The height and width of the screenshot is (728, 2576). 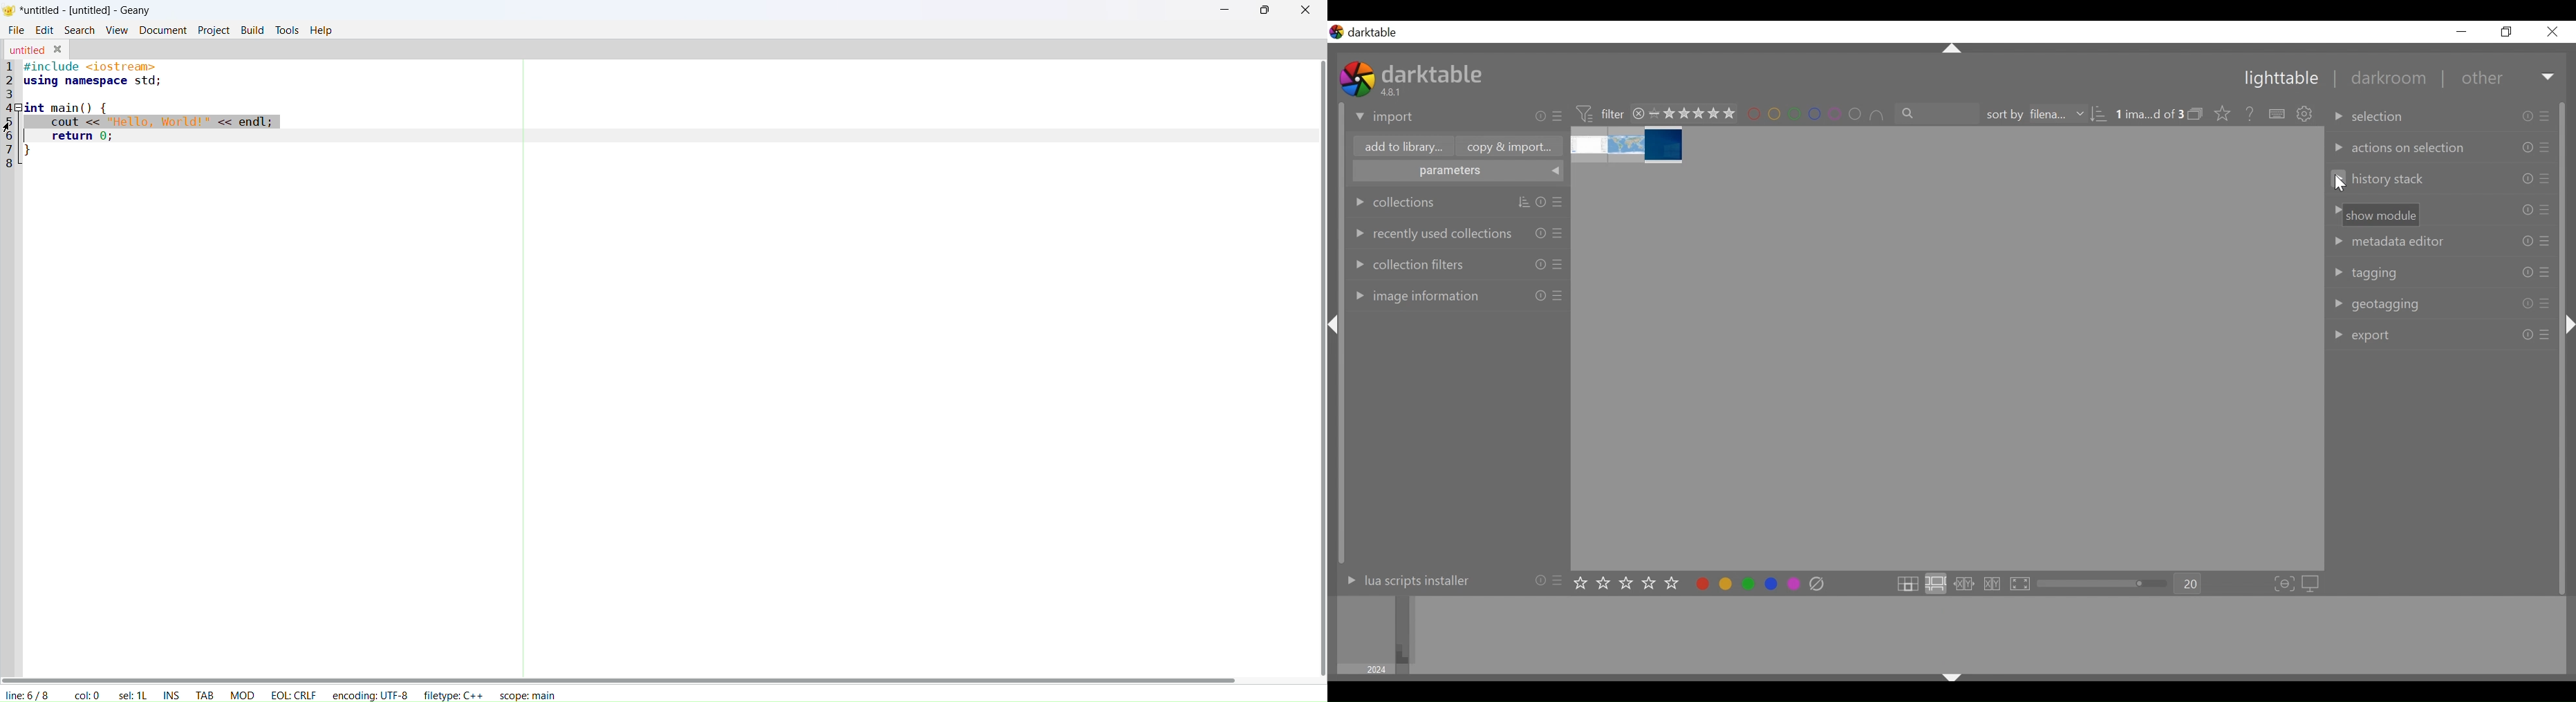 I want to click on show global preferences, so click(x=2306, y=115).